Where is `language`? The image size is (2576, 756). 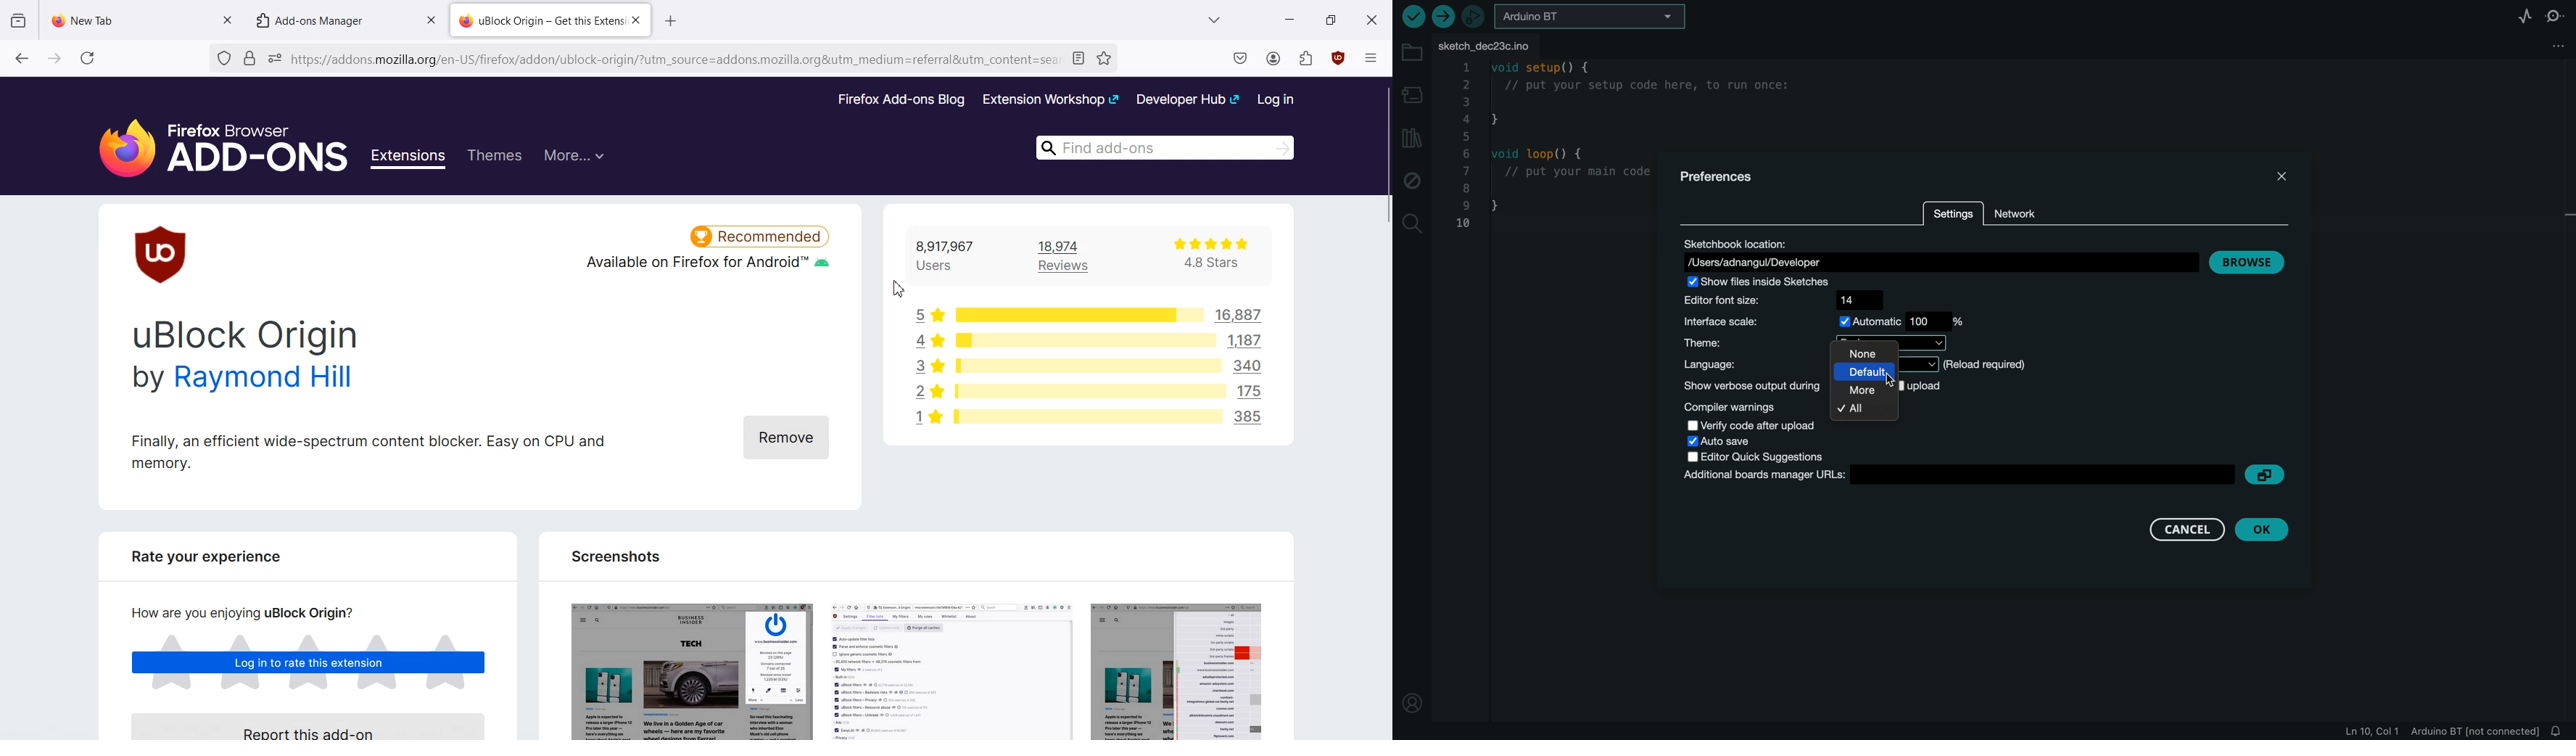
language is located at coordinates (1749, 365).